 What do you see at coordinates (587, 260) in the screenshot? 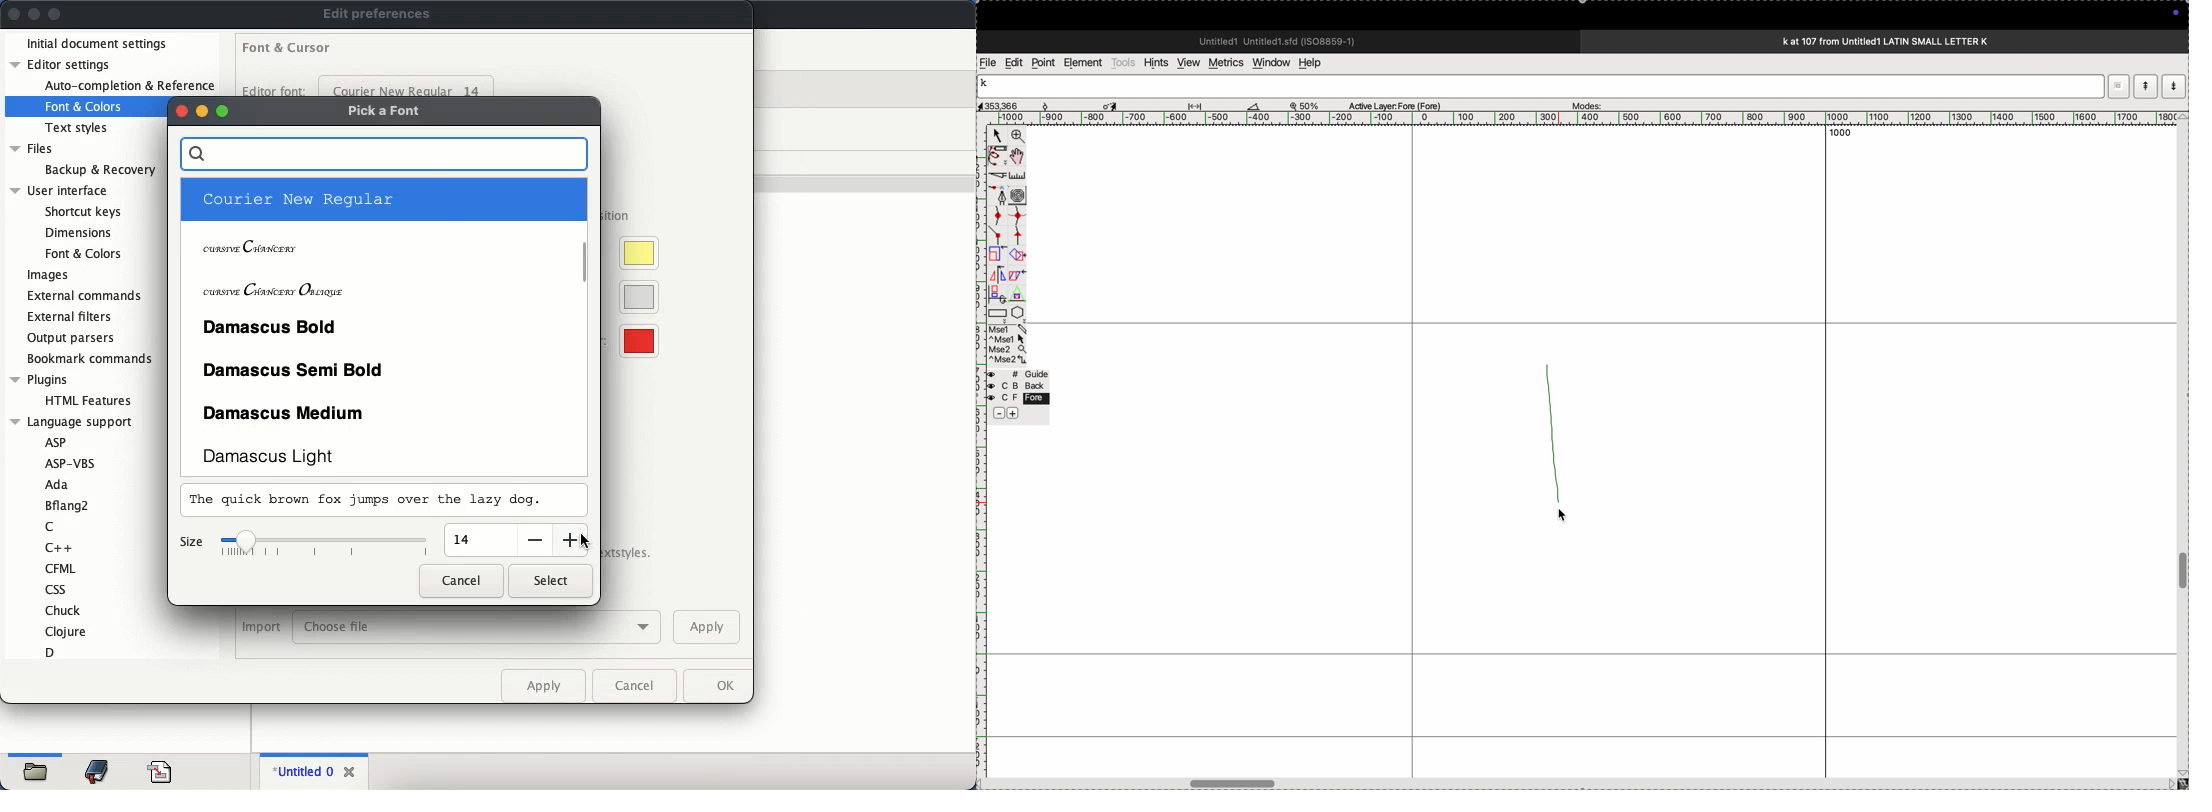
I see `scroll` at bounding box center [587, 260].